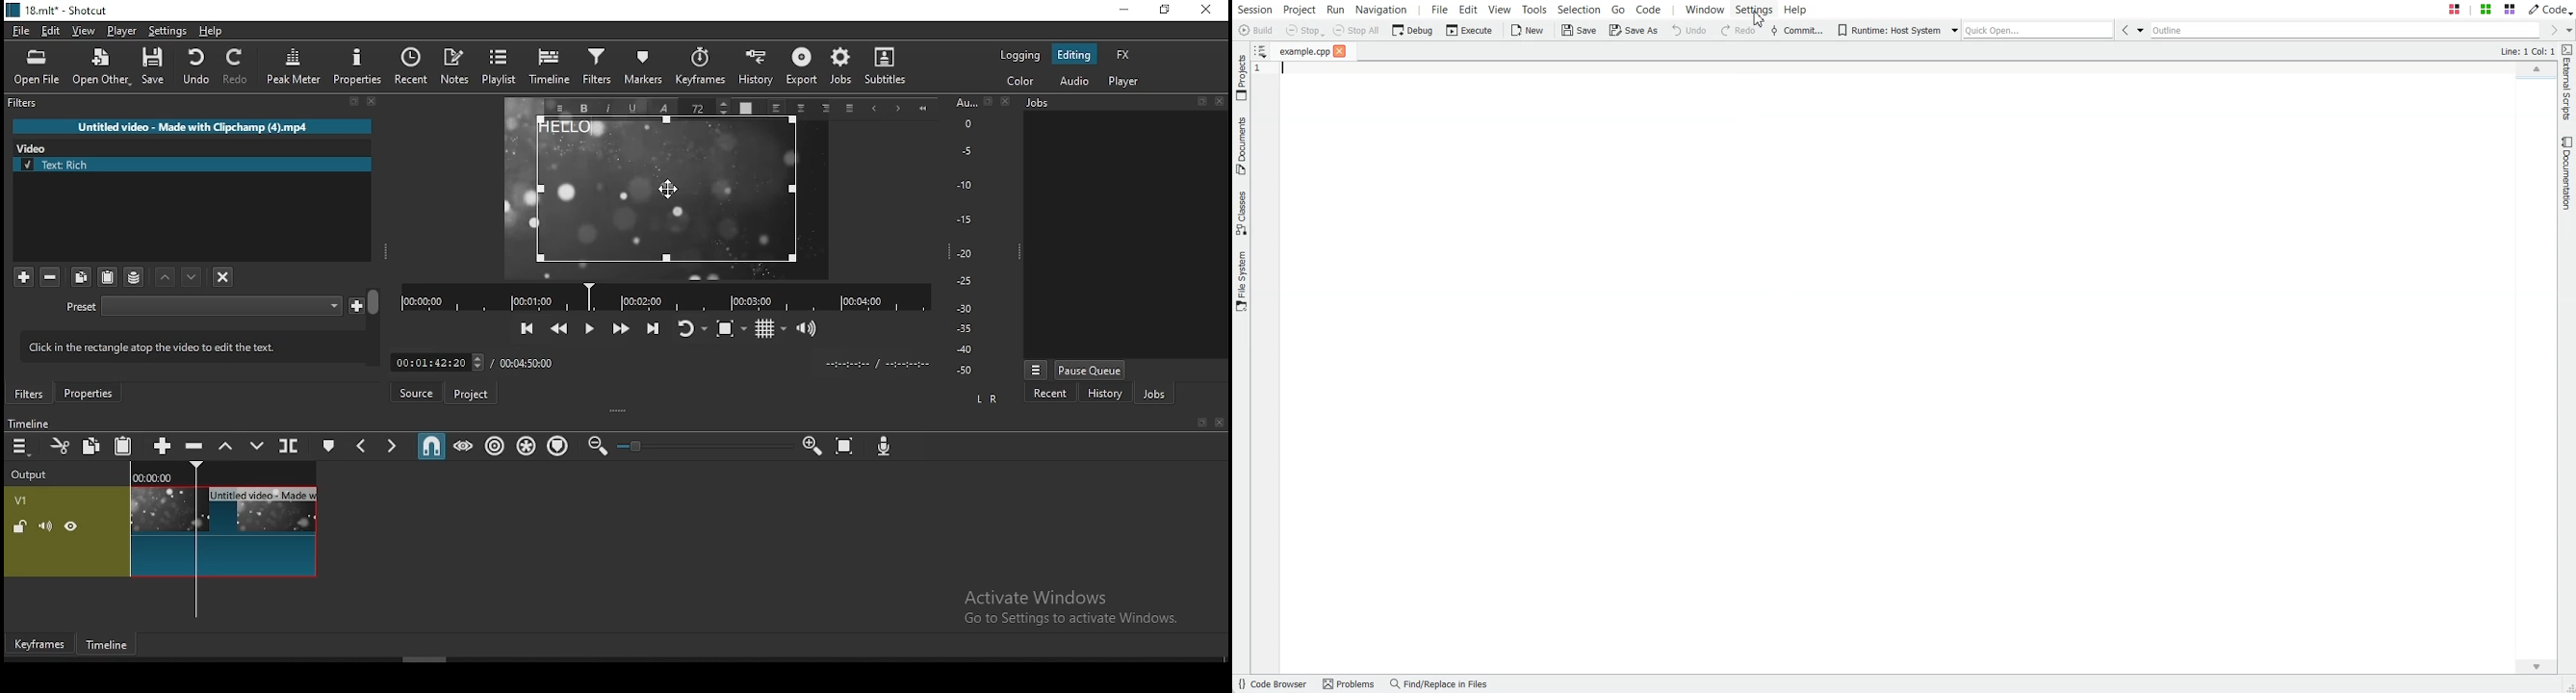 Image resolution: width=2576 pixels, height=700 pixels. Describe the element at coordinates (195, 66) in the screenshot. I see `undo` at that location.